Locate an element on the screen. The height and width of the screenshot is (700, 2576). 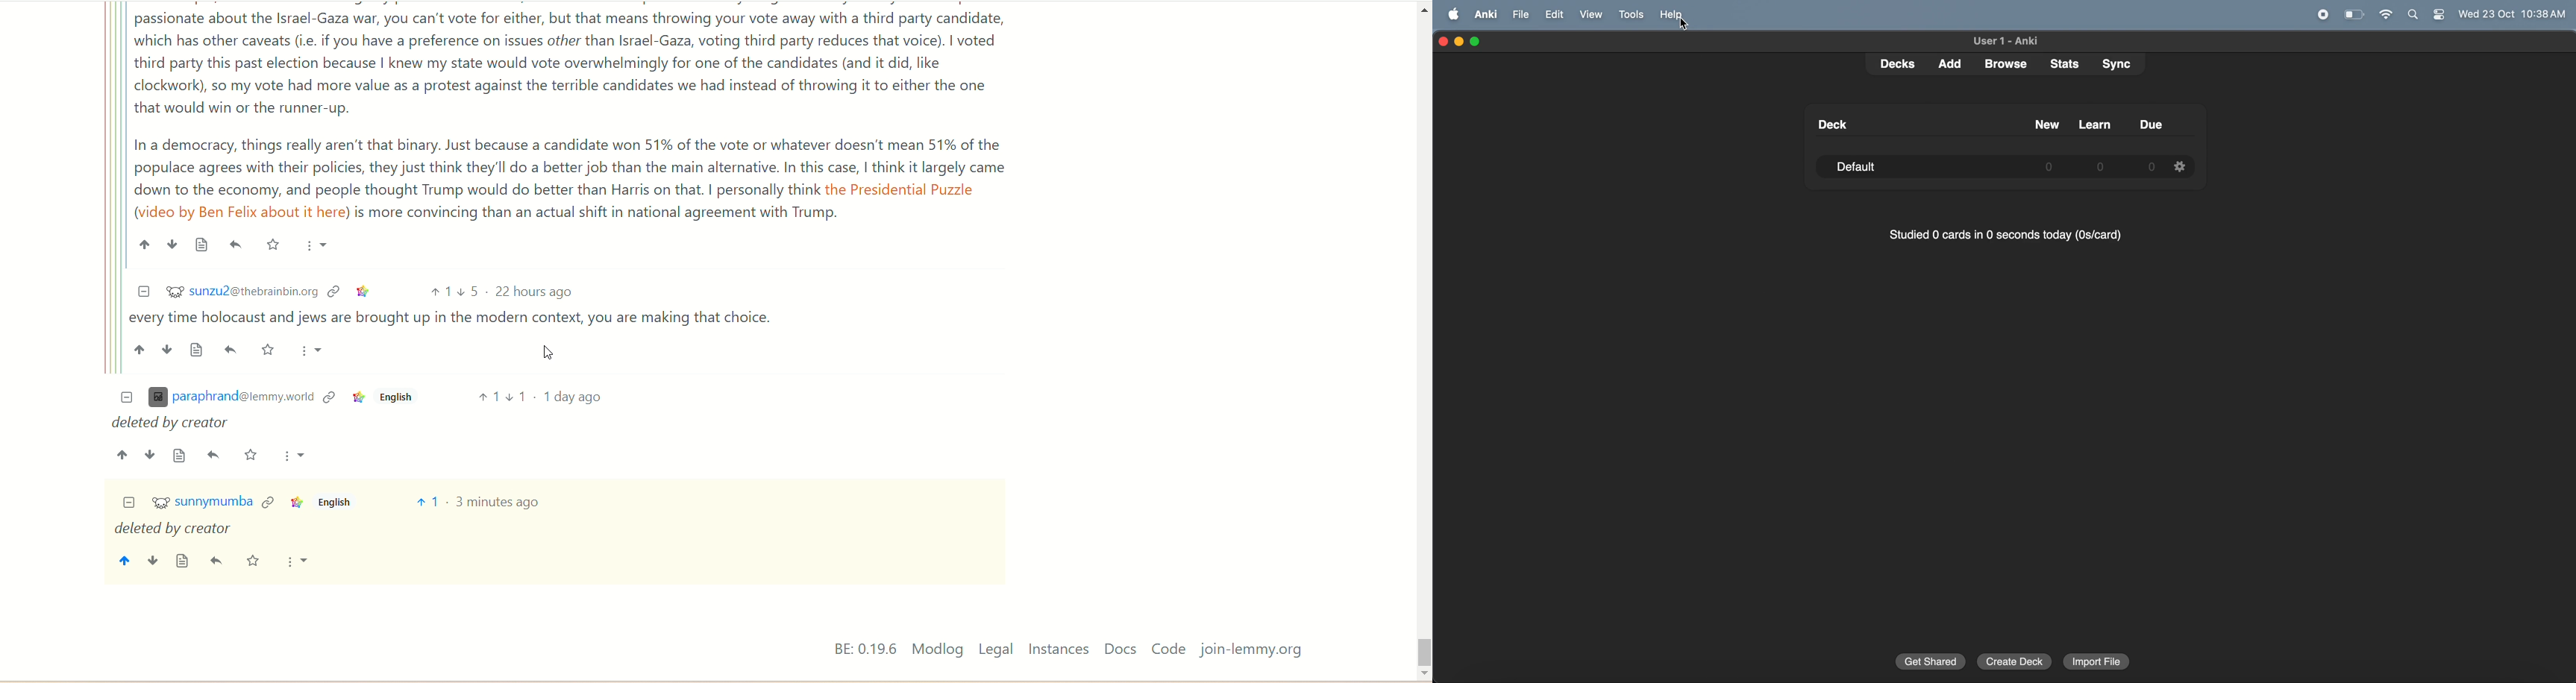
view source is located at coordinates (183, 561).